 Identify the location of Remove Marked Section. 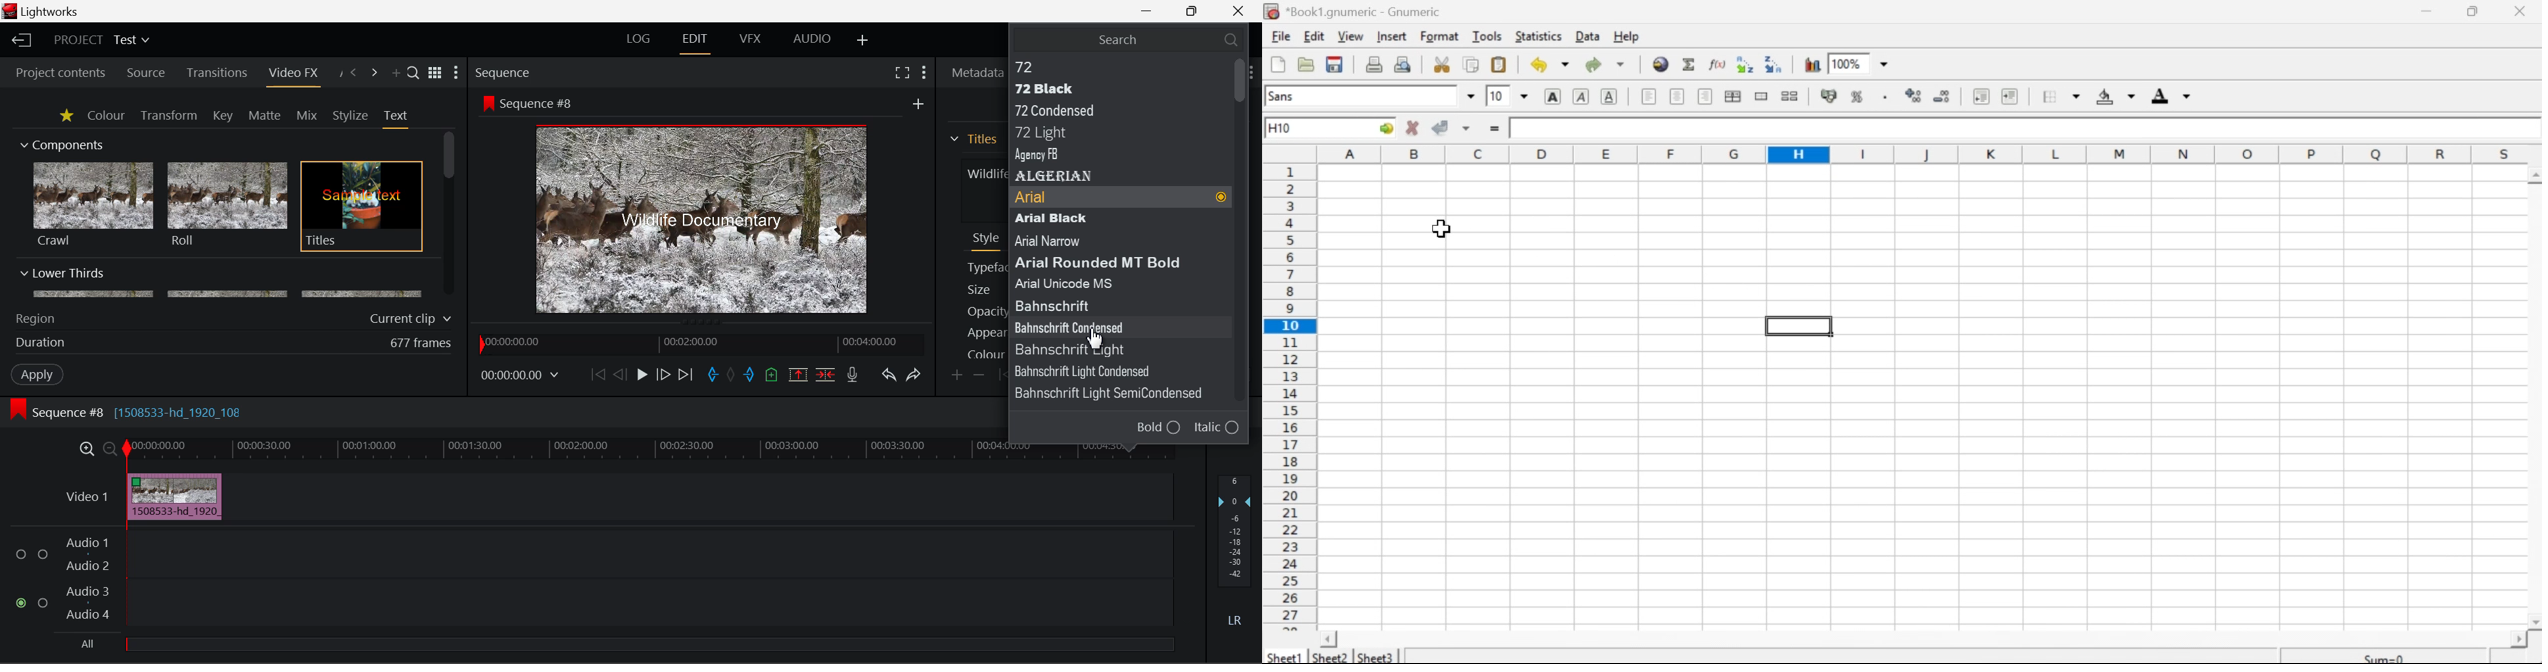
(798, 375).